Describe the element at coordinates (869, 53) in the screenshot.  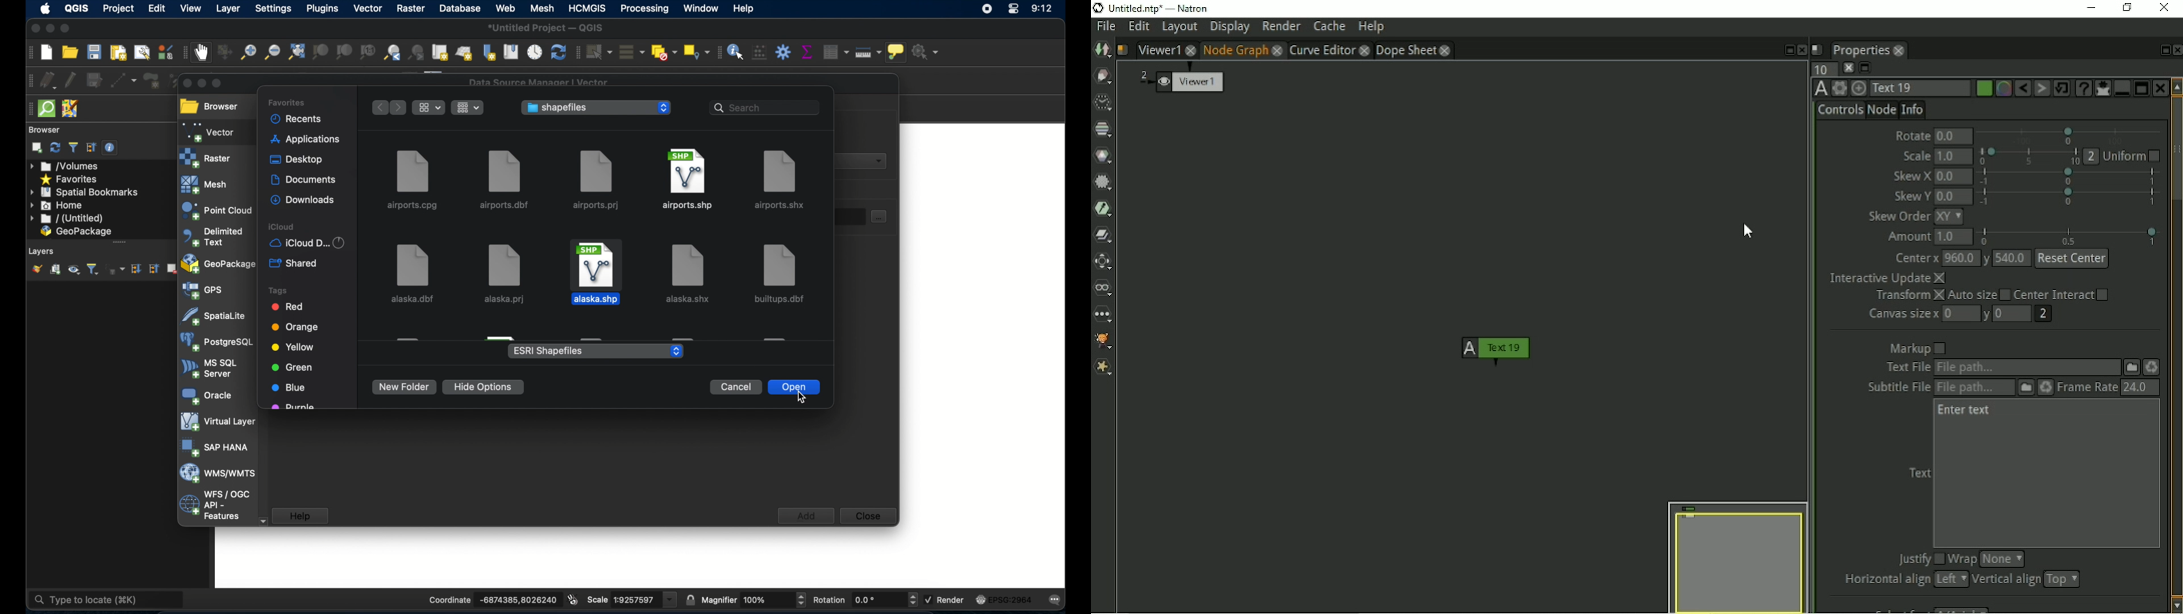
I see `measure line` at that location.